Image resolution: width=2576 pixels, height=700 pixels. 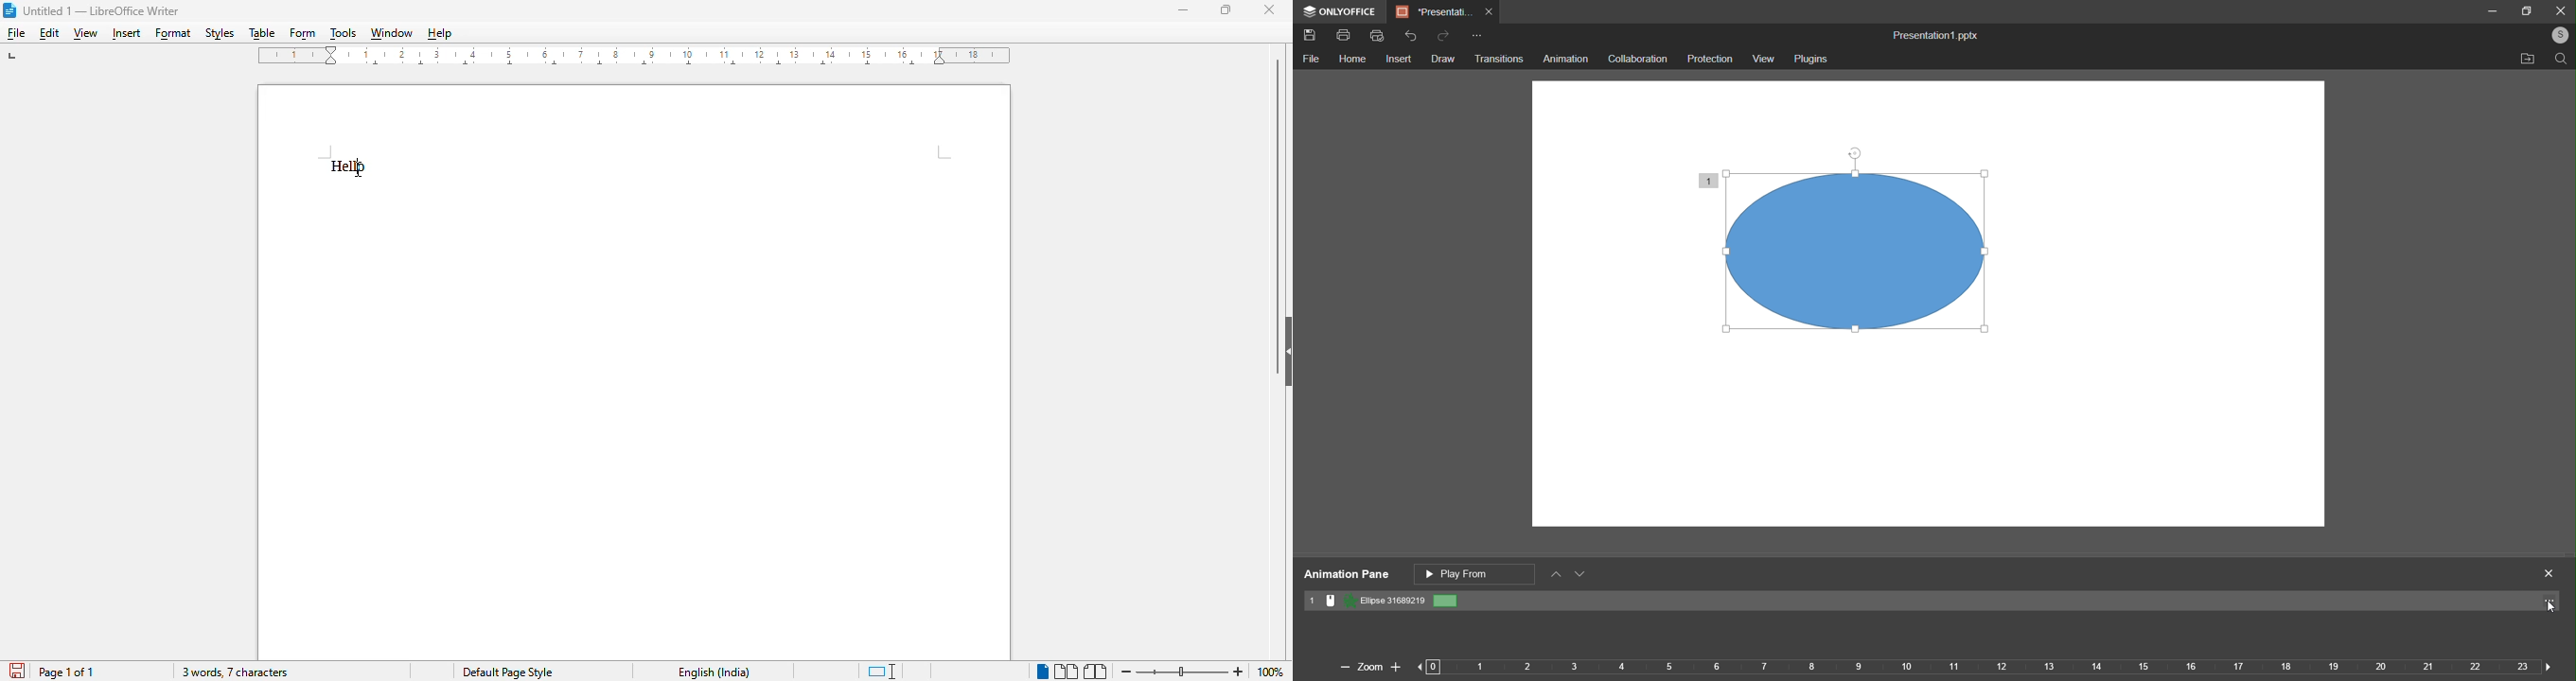 I want to click on view, so click(x=1763, y=59).